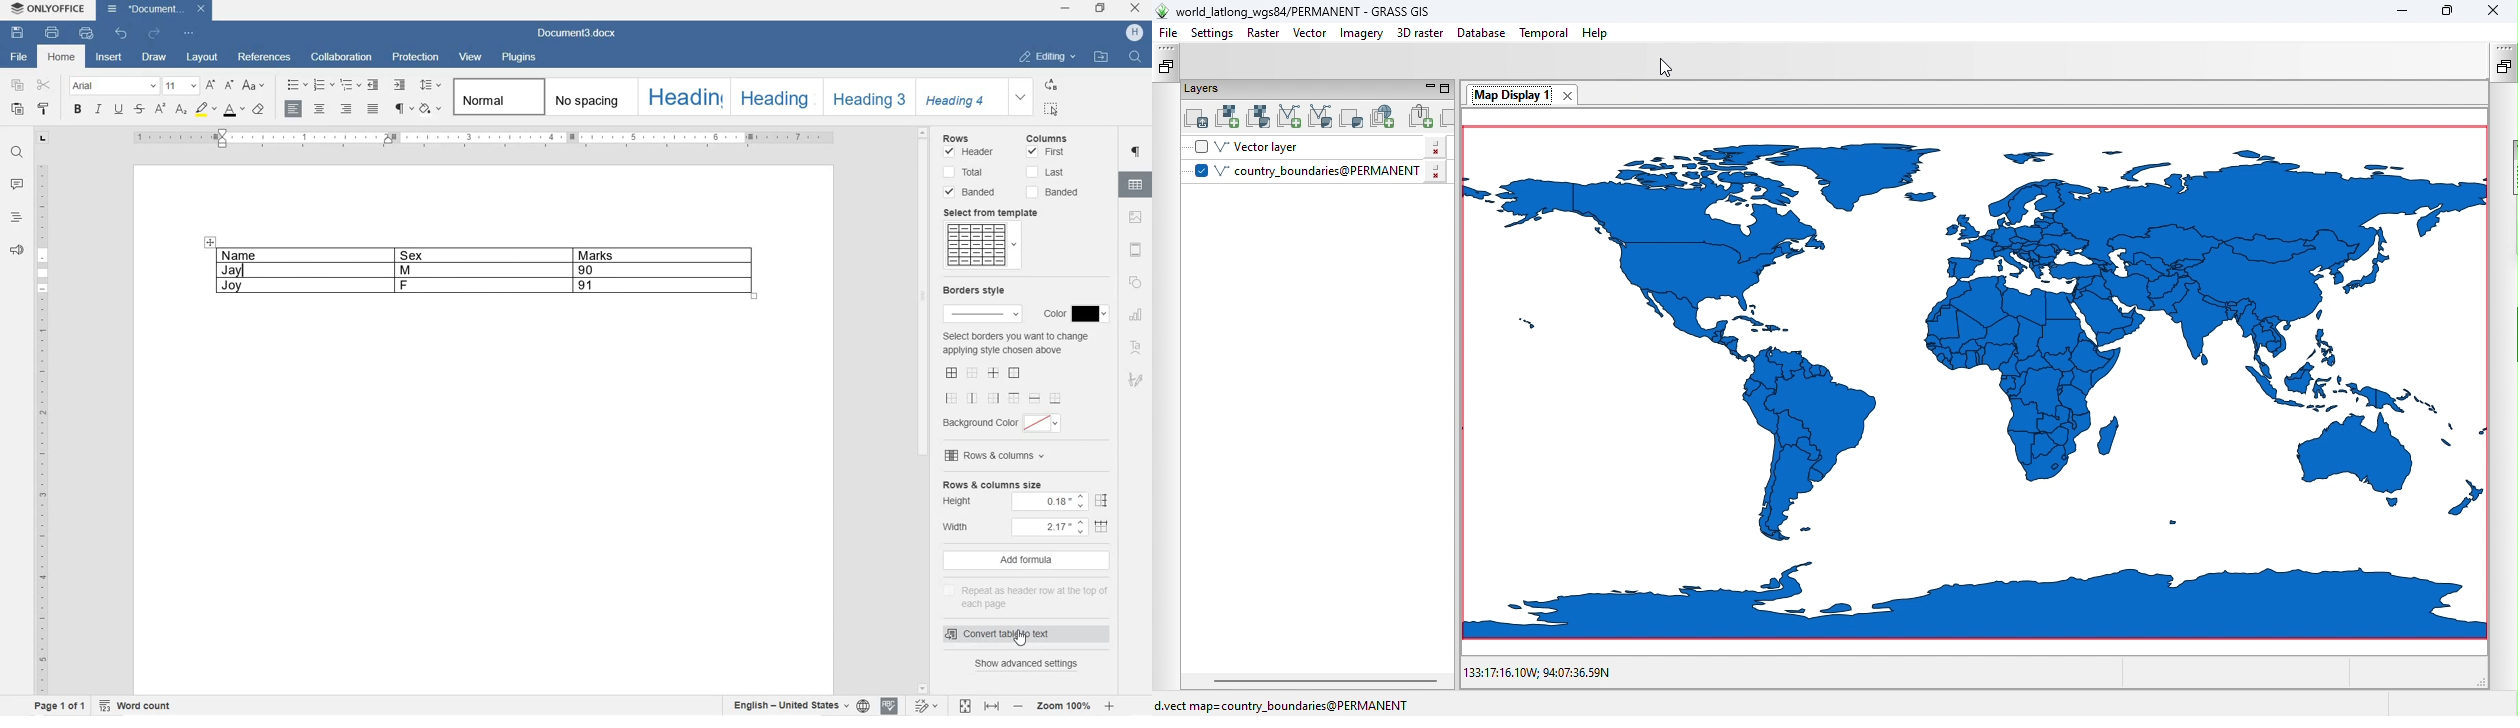 The width and height of the screenshot is (2520, 728). Describe the element at coordinates (155, 32) in the screenshot. I see `REDO` at that location.